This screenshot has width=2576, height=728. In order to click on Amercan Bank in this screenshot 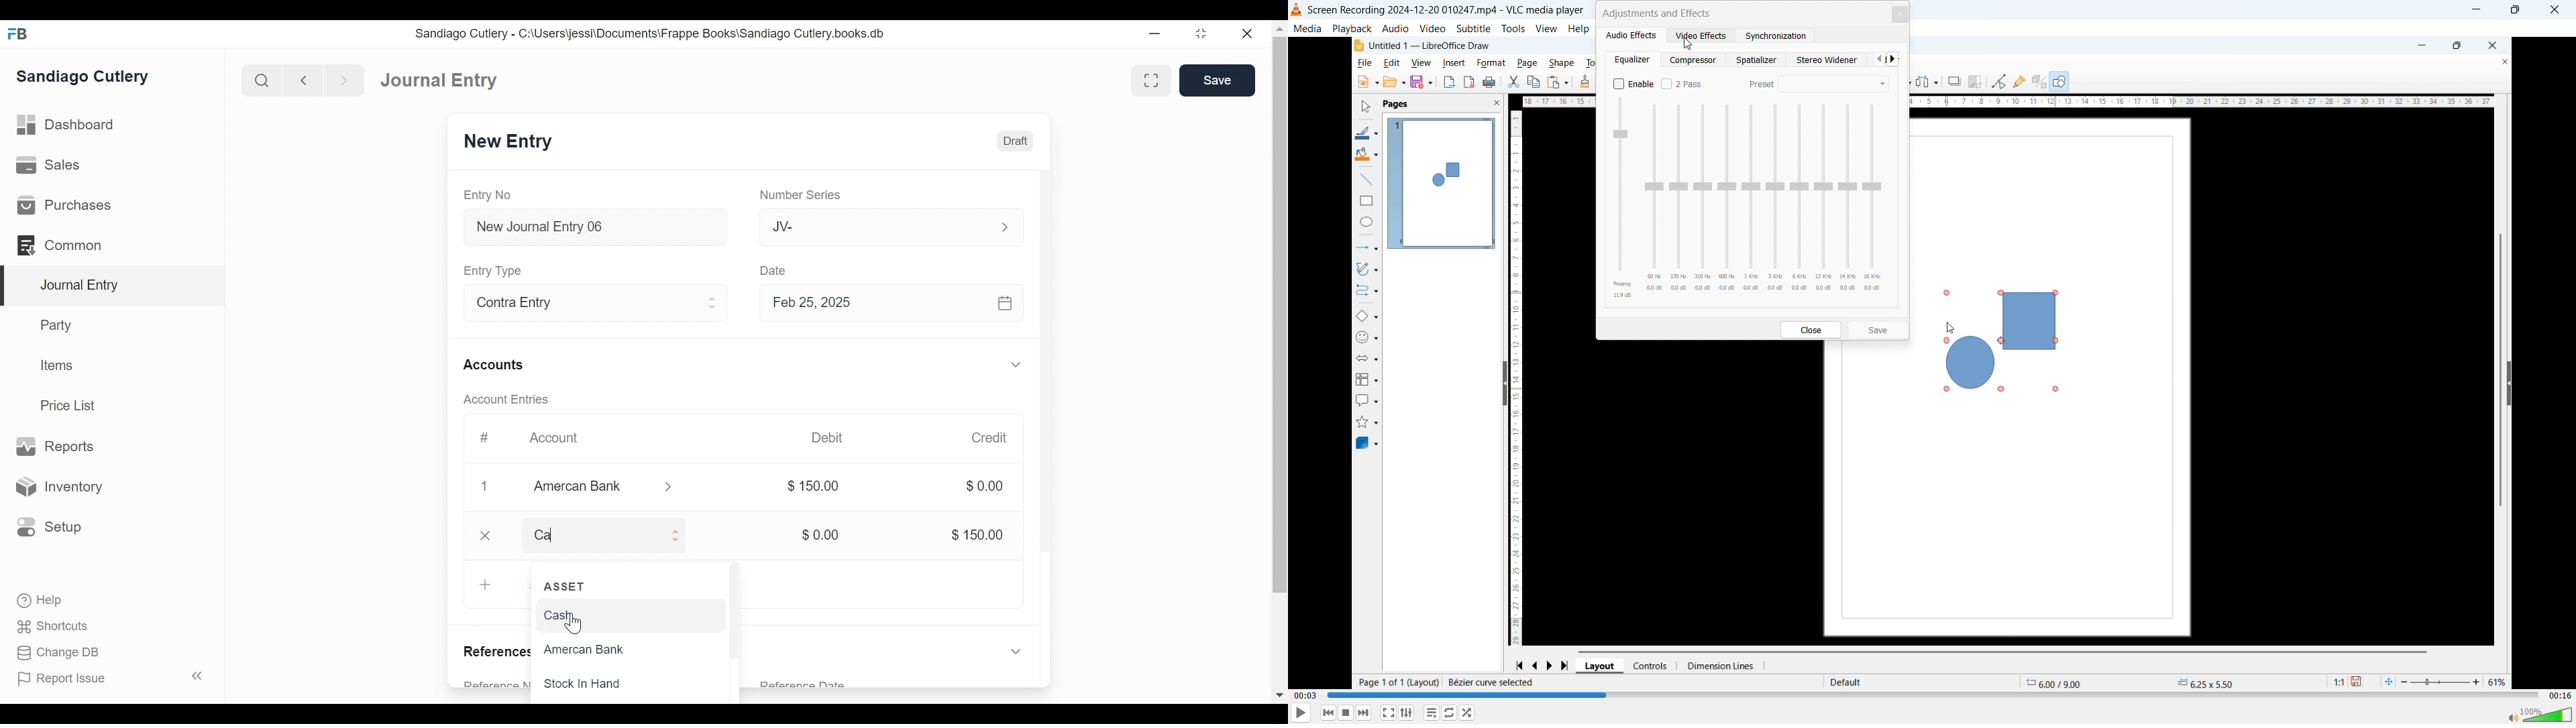, I will do `click(594, 648)`.